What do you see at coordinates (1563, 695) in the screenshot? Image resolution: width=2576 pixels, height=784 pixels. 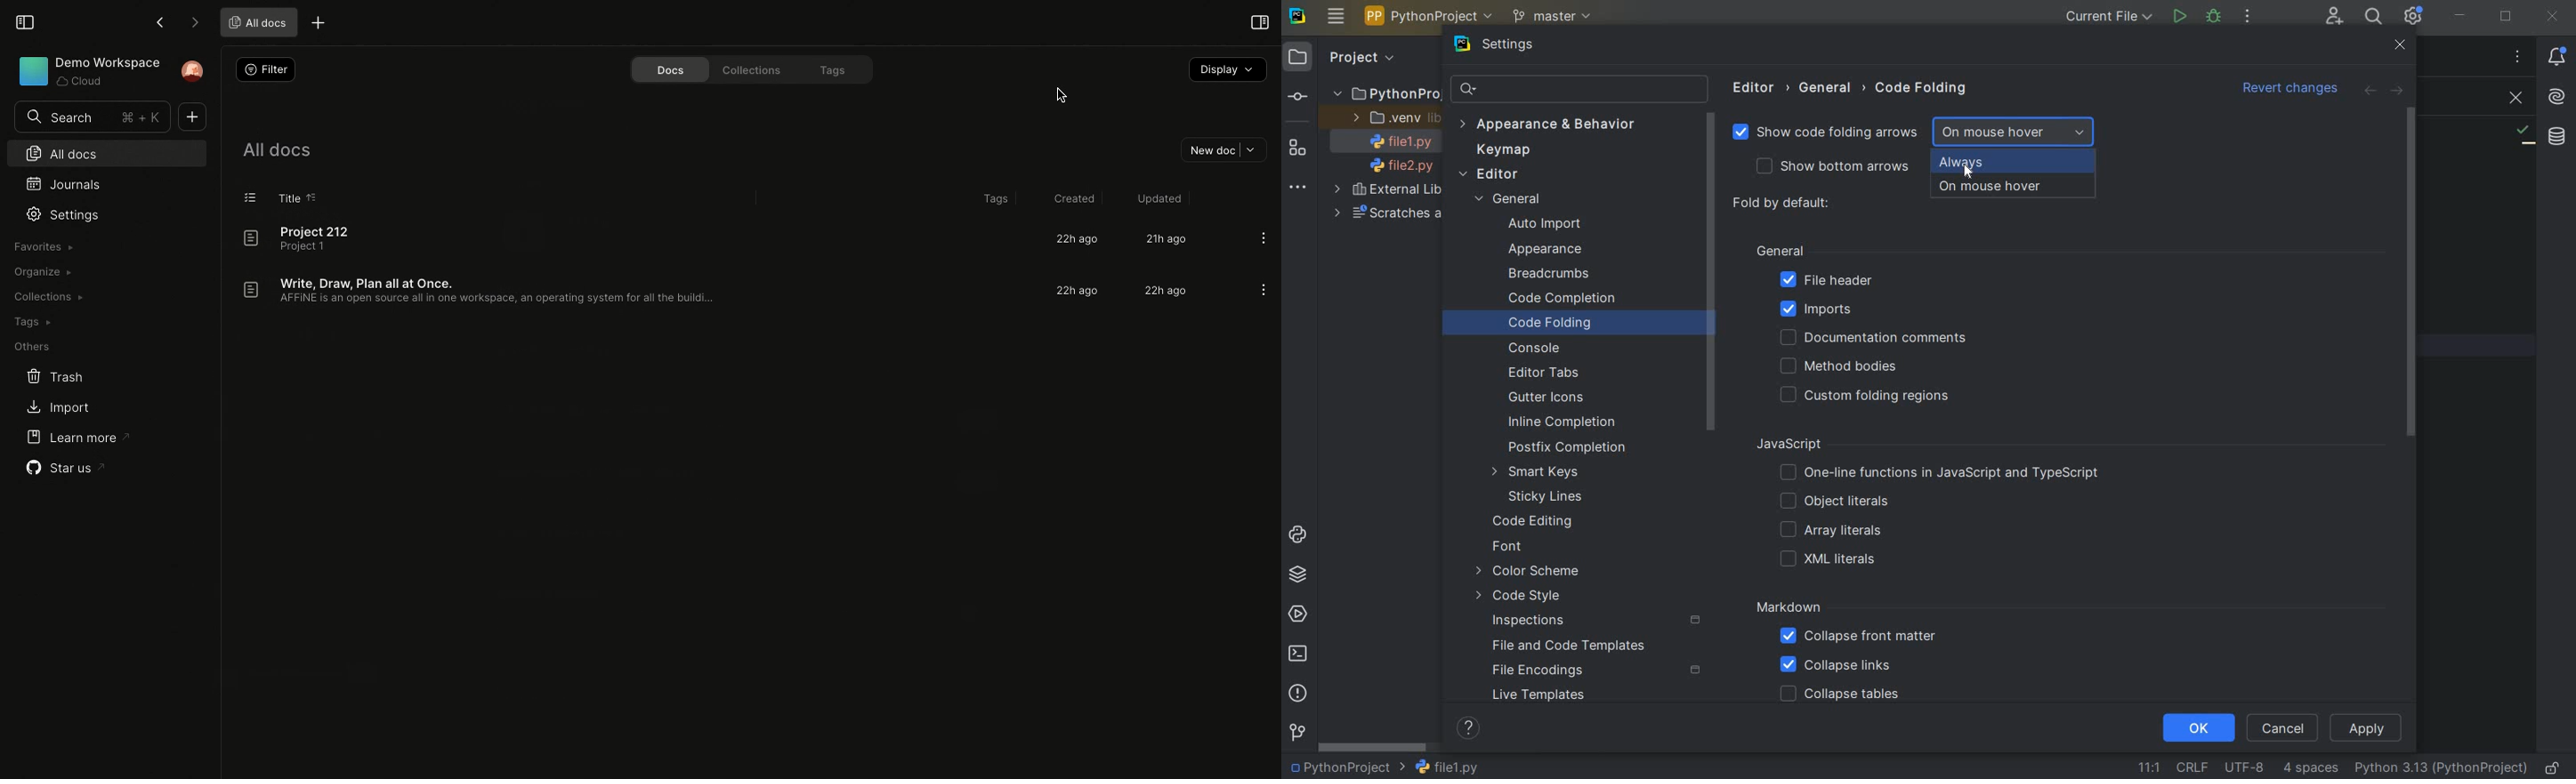 I see `LIVE TEMPLATES` at bounding box center [1563, 695].